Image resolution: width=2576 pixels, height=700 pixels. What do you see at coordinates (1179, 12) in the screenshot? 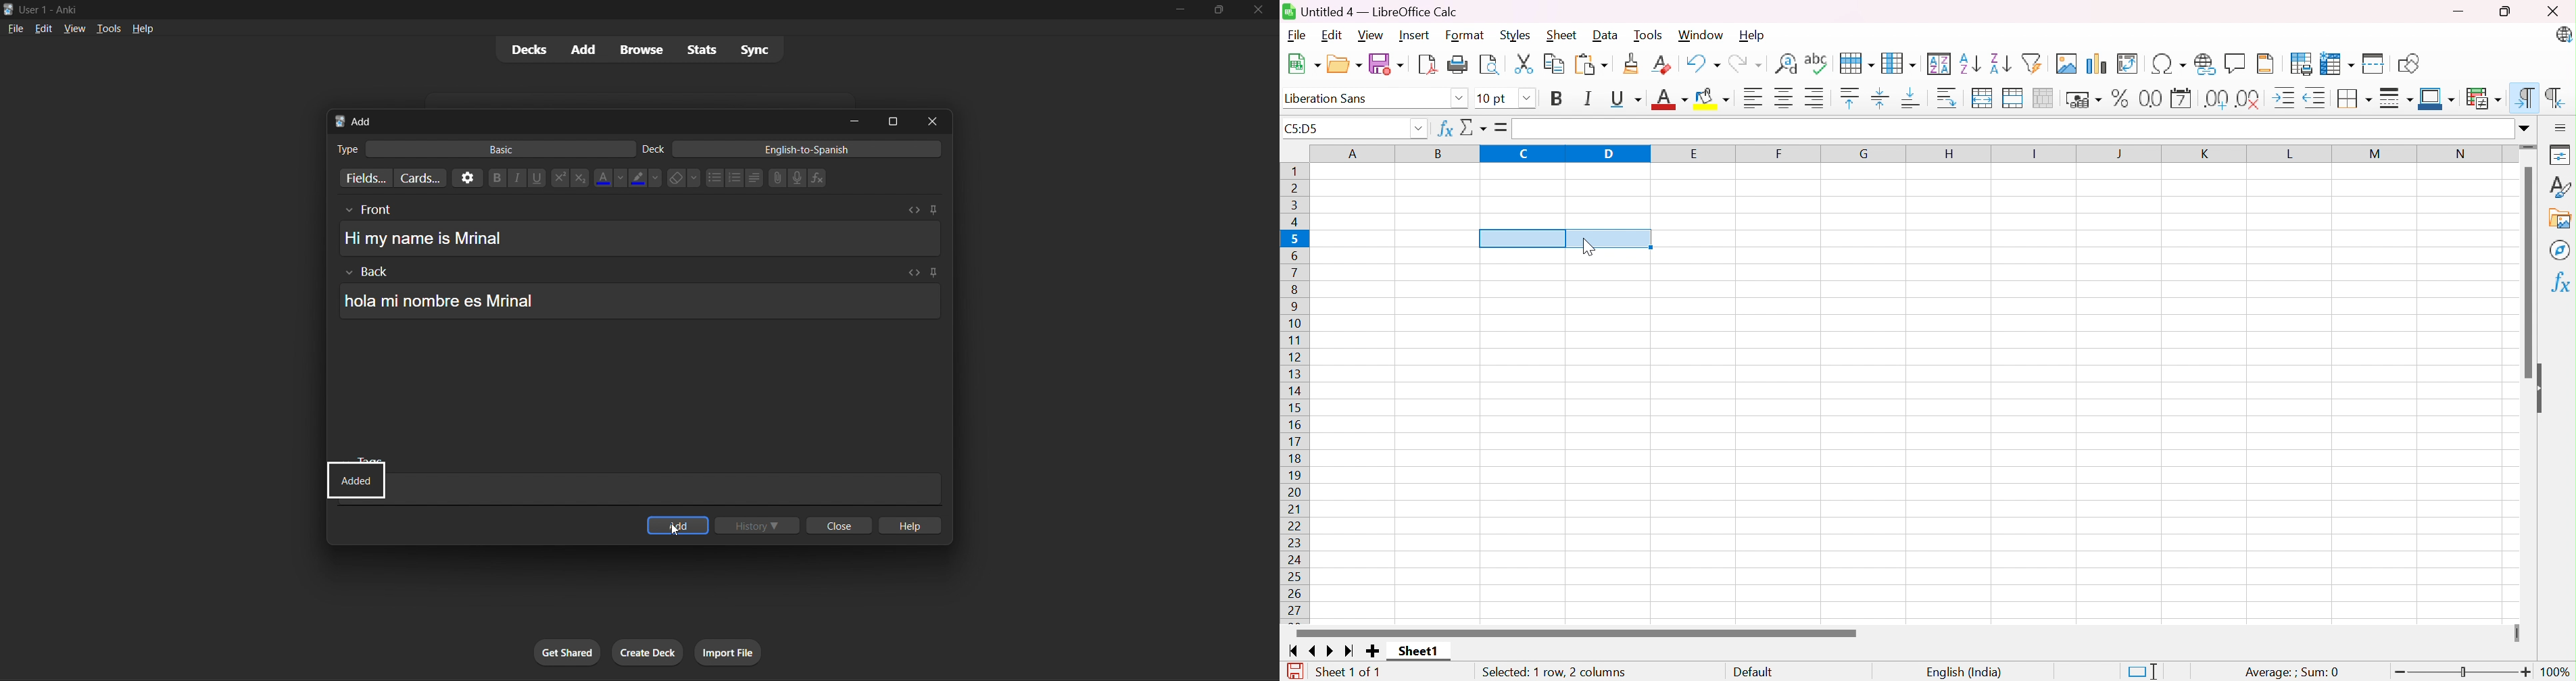
I see `minimize` at bounding box center [1179, 12].